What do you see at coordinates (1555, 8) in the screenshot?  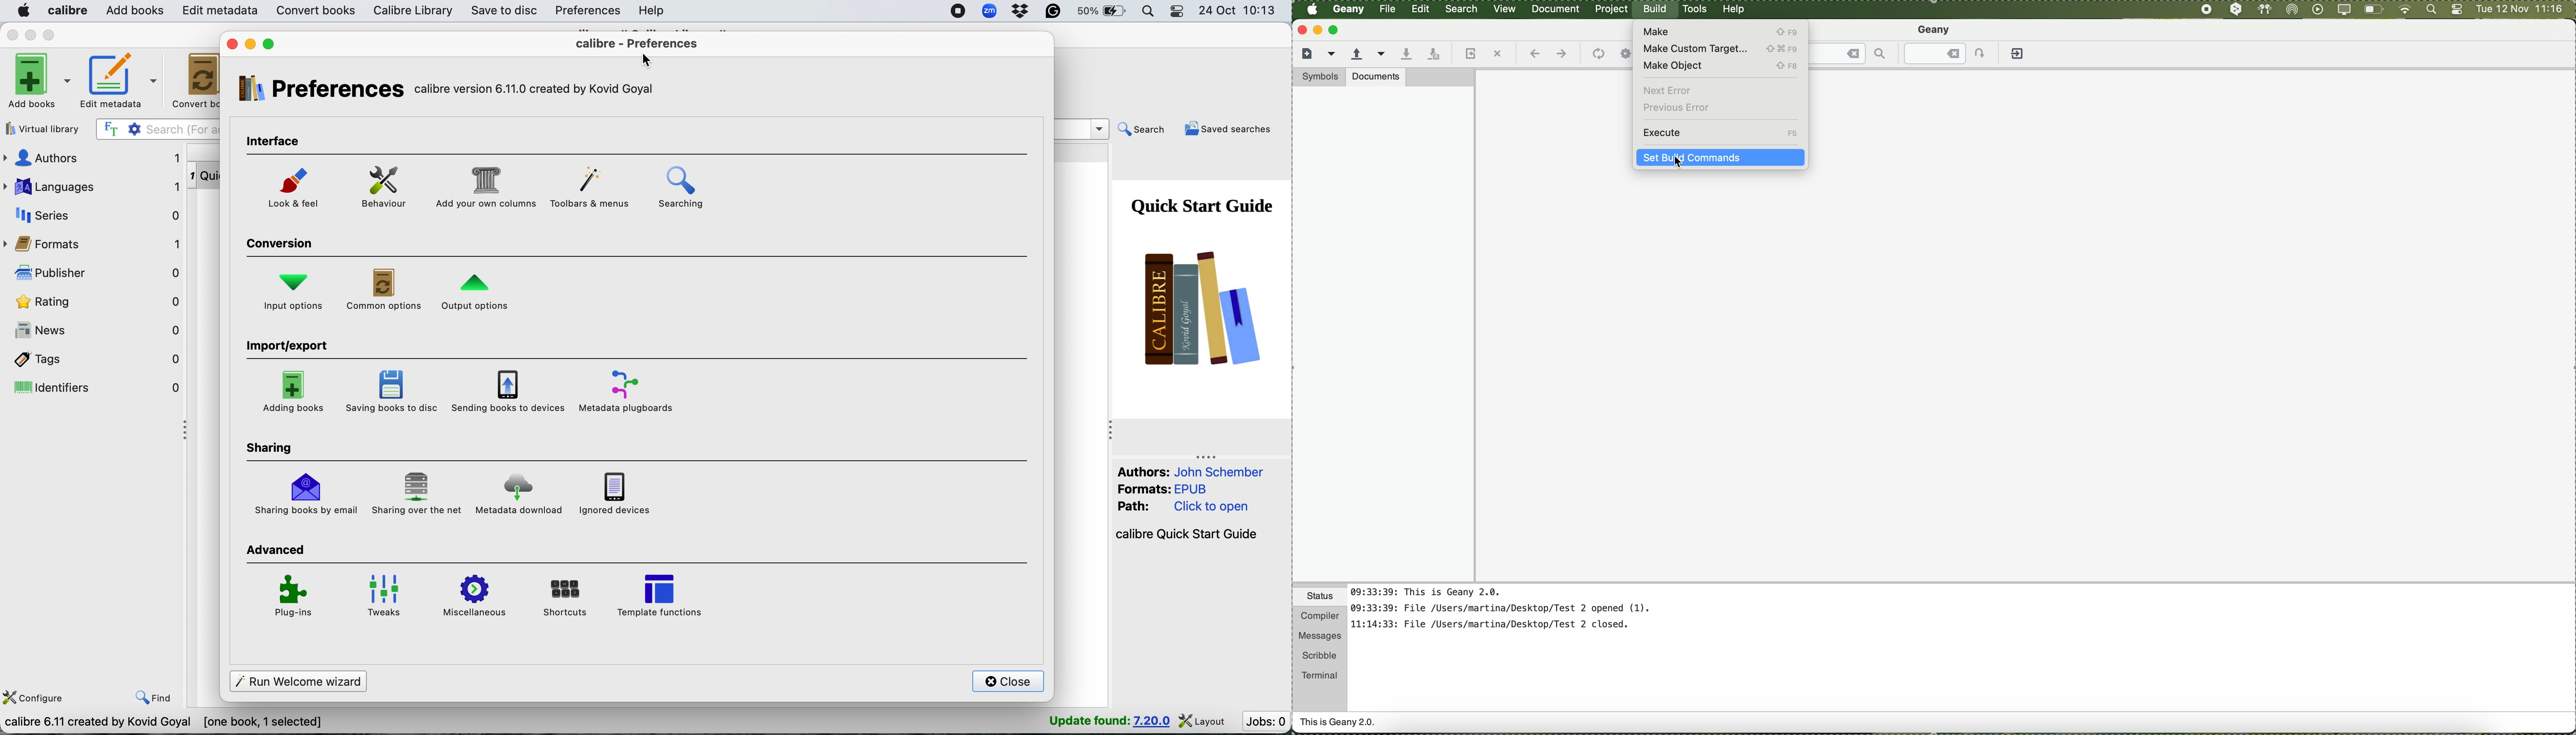 I see `document` at bounding box center [1555, 8].